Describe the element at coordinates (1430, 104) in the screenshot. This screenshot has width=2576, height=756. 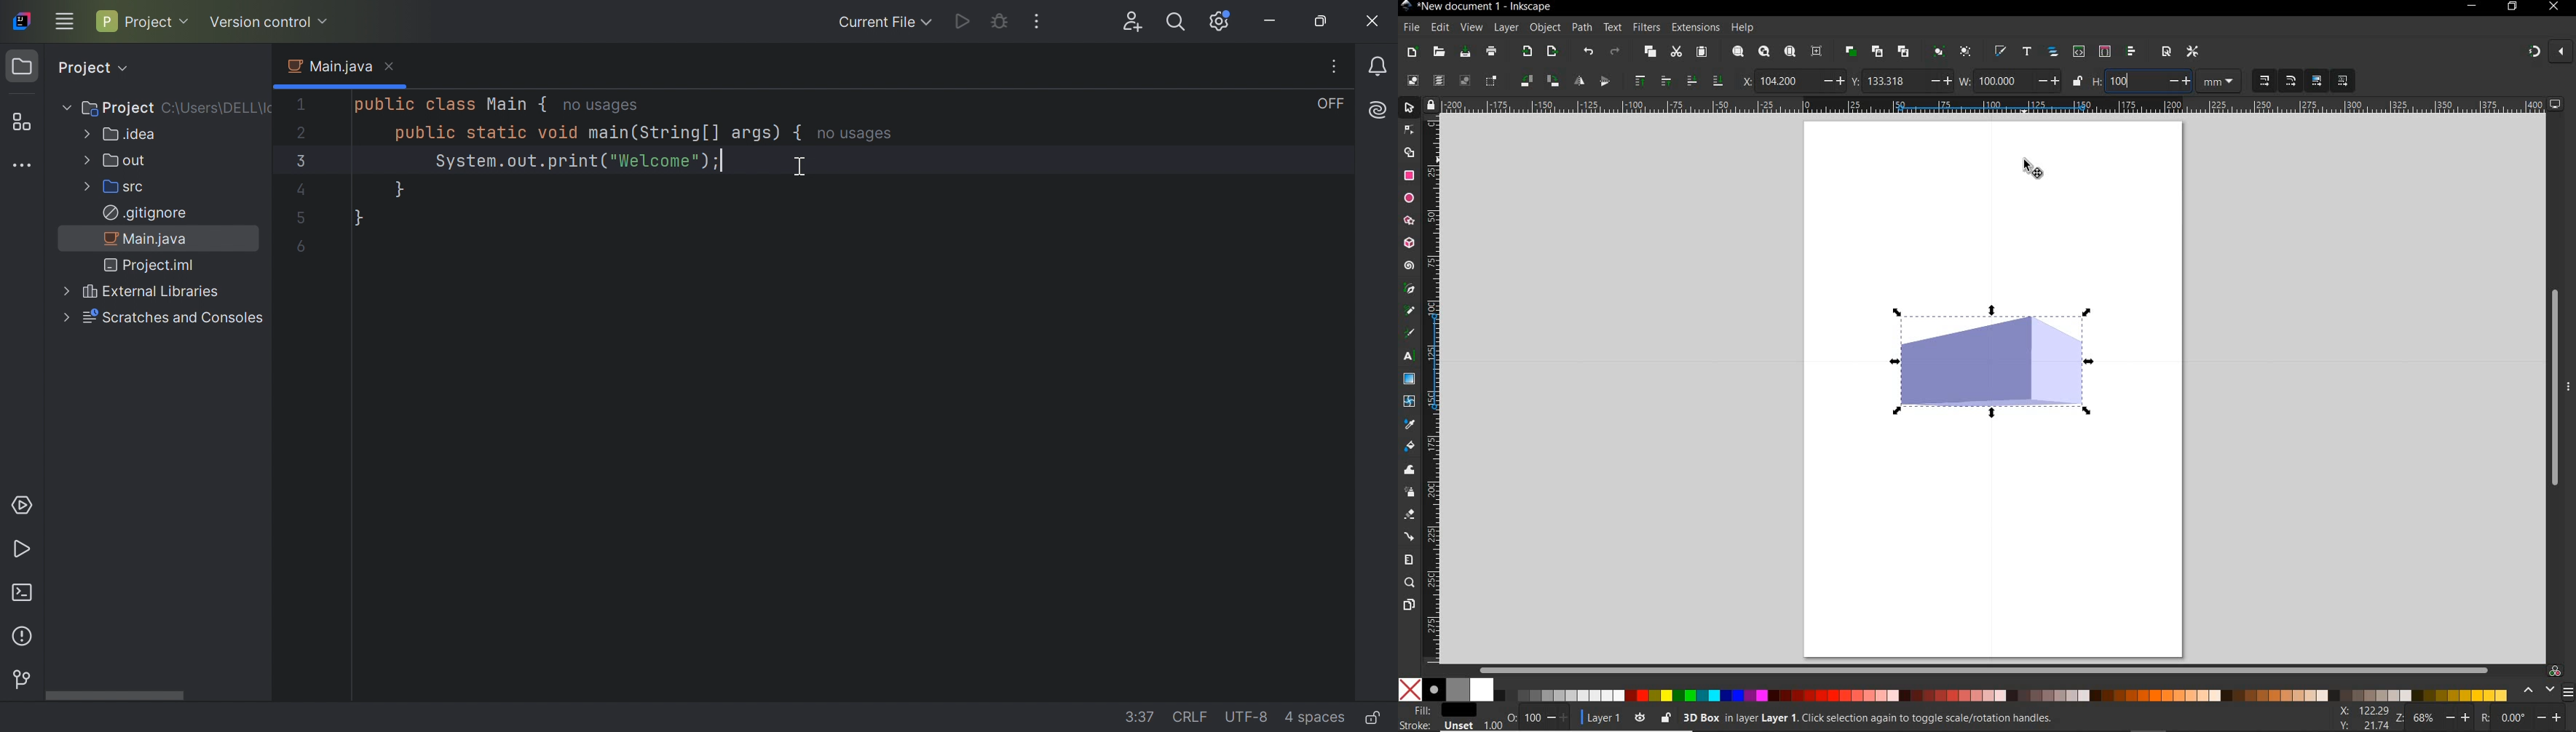
I see `lock` at that location.